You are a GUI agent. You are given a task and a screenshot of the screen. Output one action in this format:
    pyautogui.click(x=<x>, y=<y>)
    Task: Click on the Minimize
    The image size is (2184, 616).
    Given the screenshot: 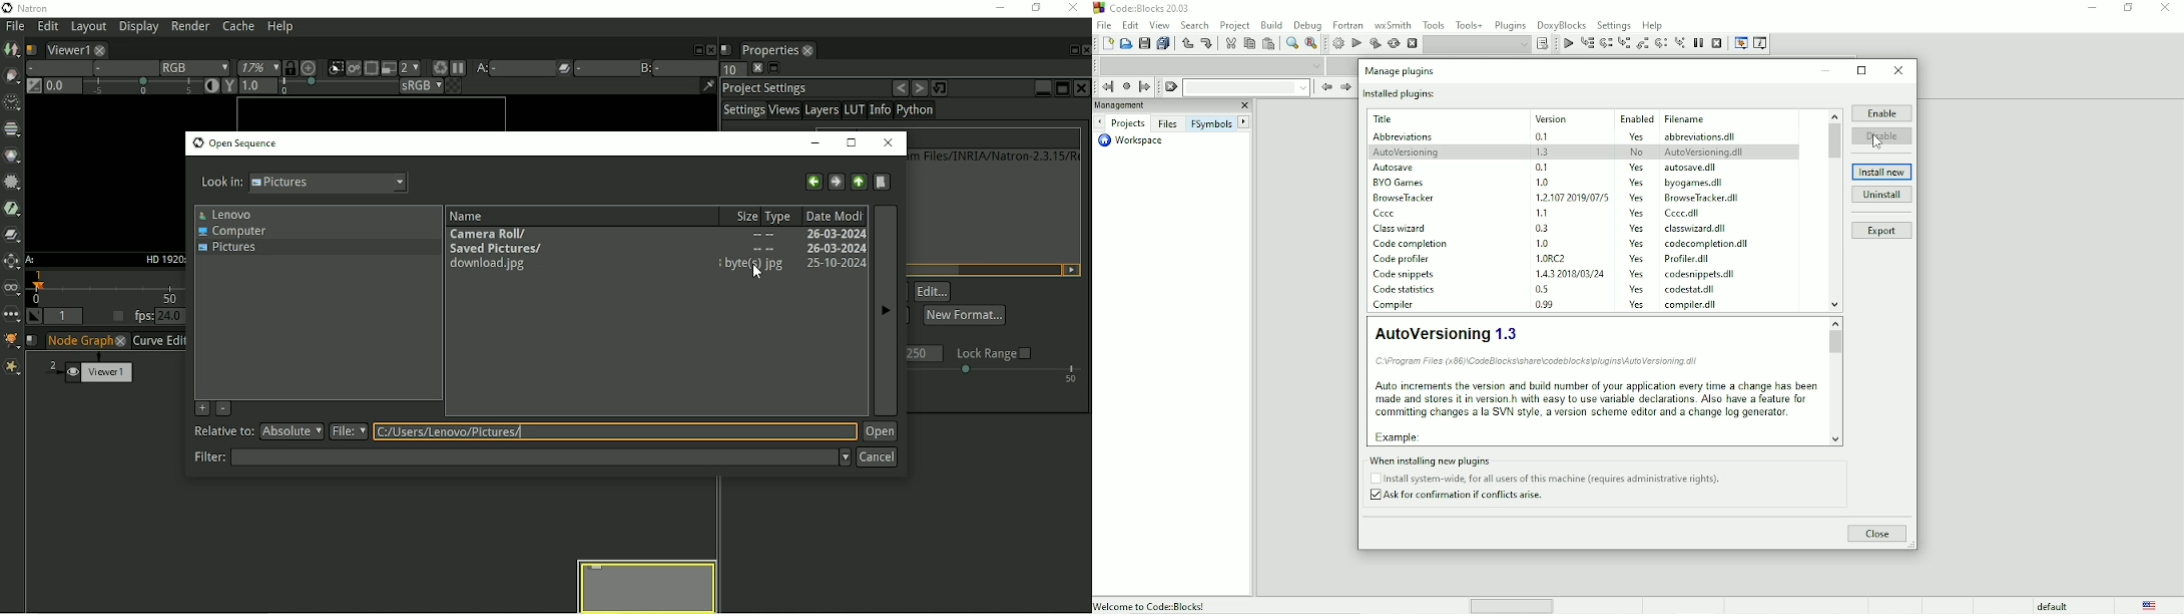 What is the action you would take?
    pyautogui.click(x=2091, y=8)
    